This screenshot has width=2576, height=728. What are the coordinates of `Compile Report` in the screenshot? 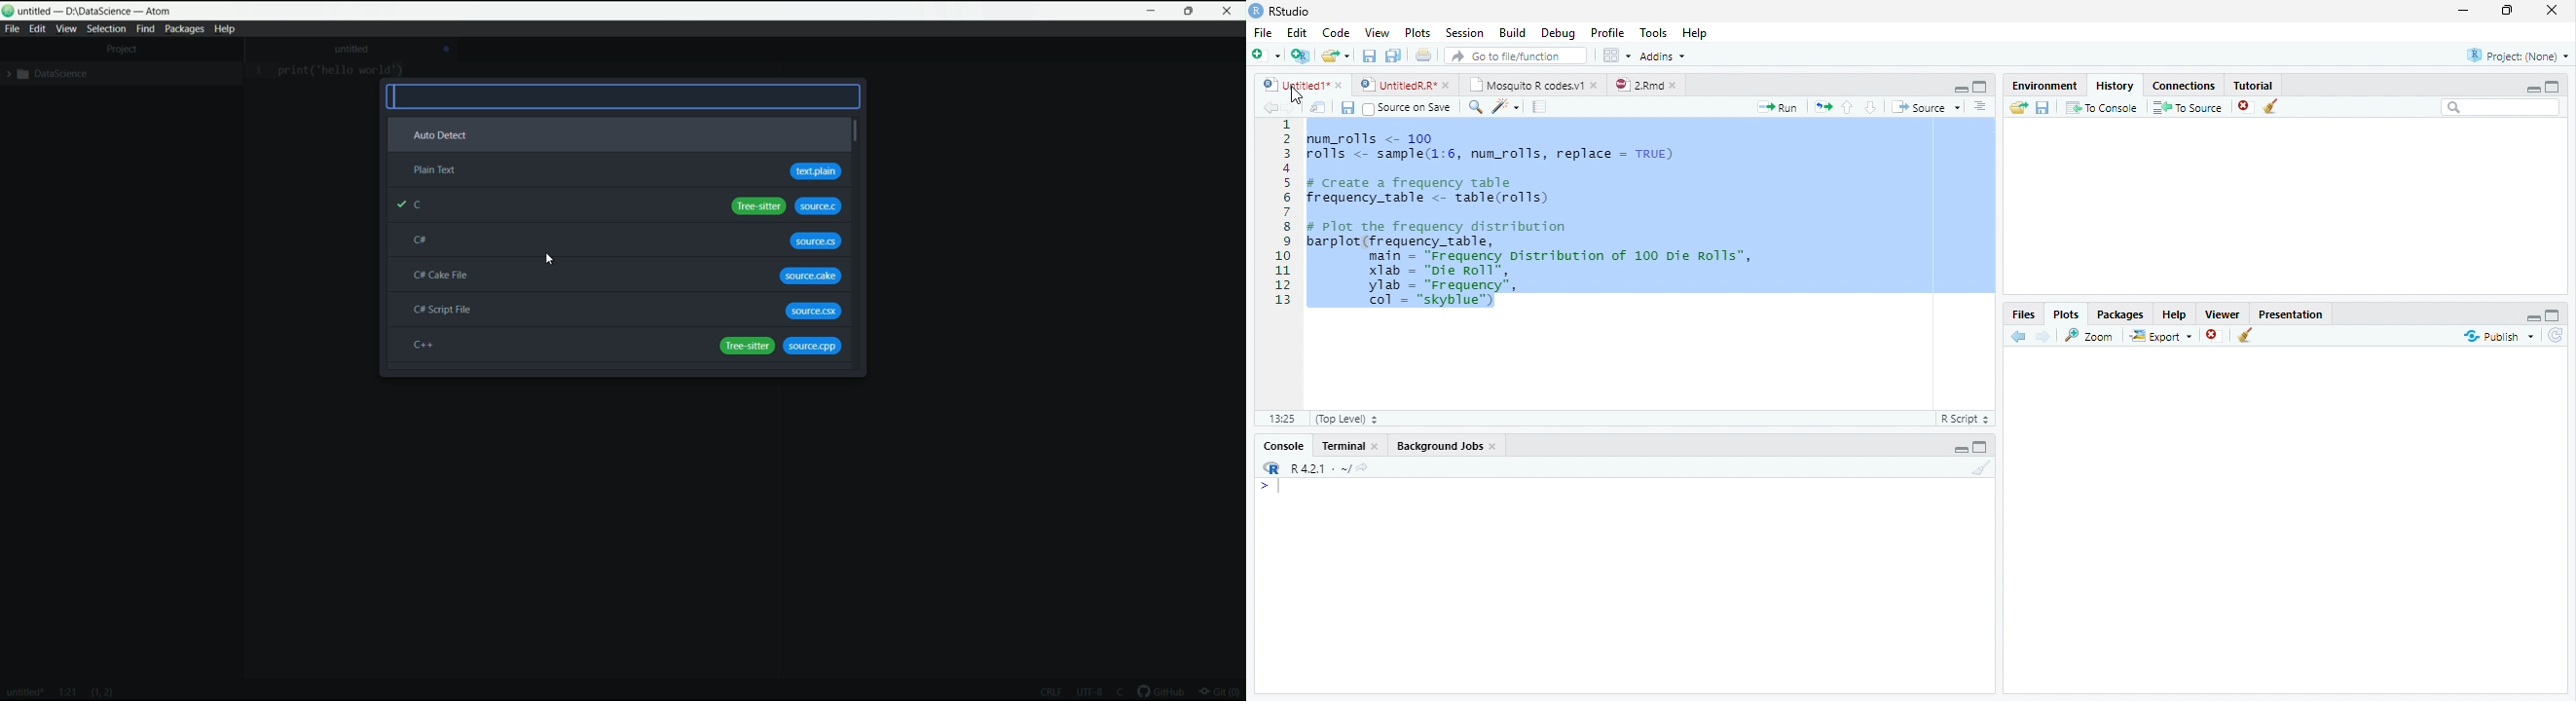 It's located at (1541, 106).